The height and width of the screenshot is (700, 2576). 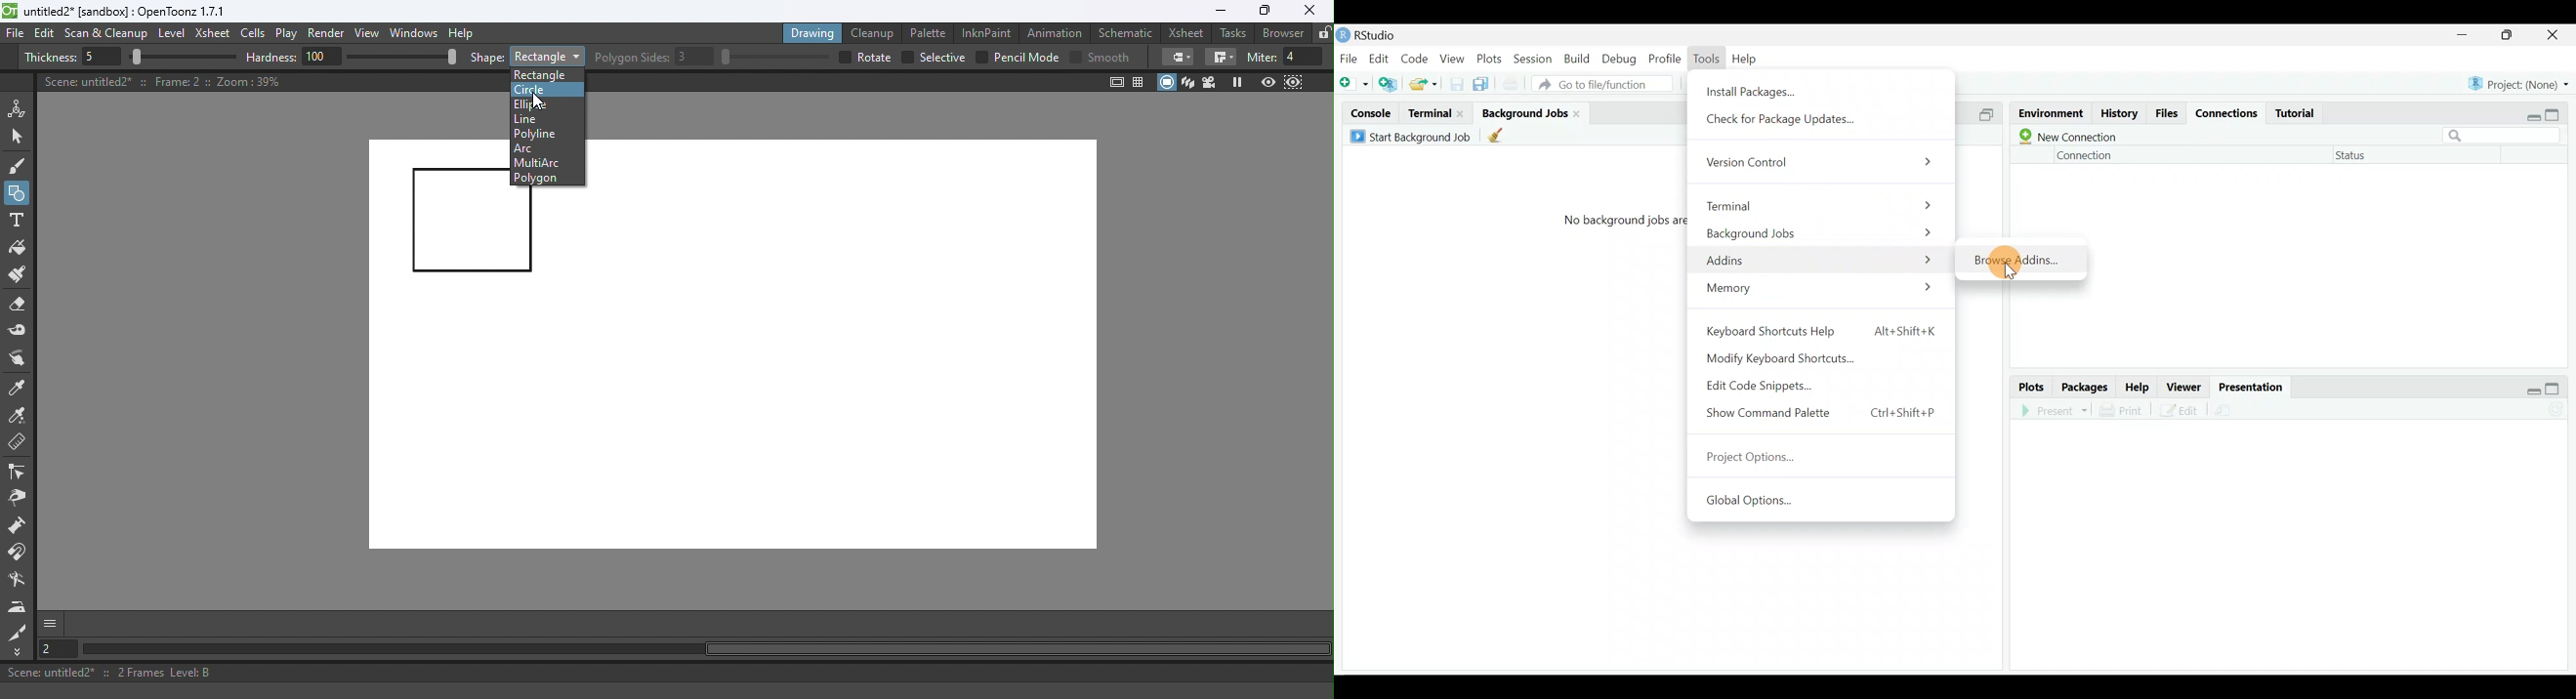 I want to click on Plots, so click(x=2032, y=386).